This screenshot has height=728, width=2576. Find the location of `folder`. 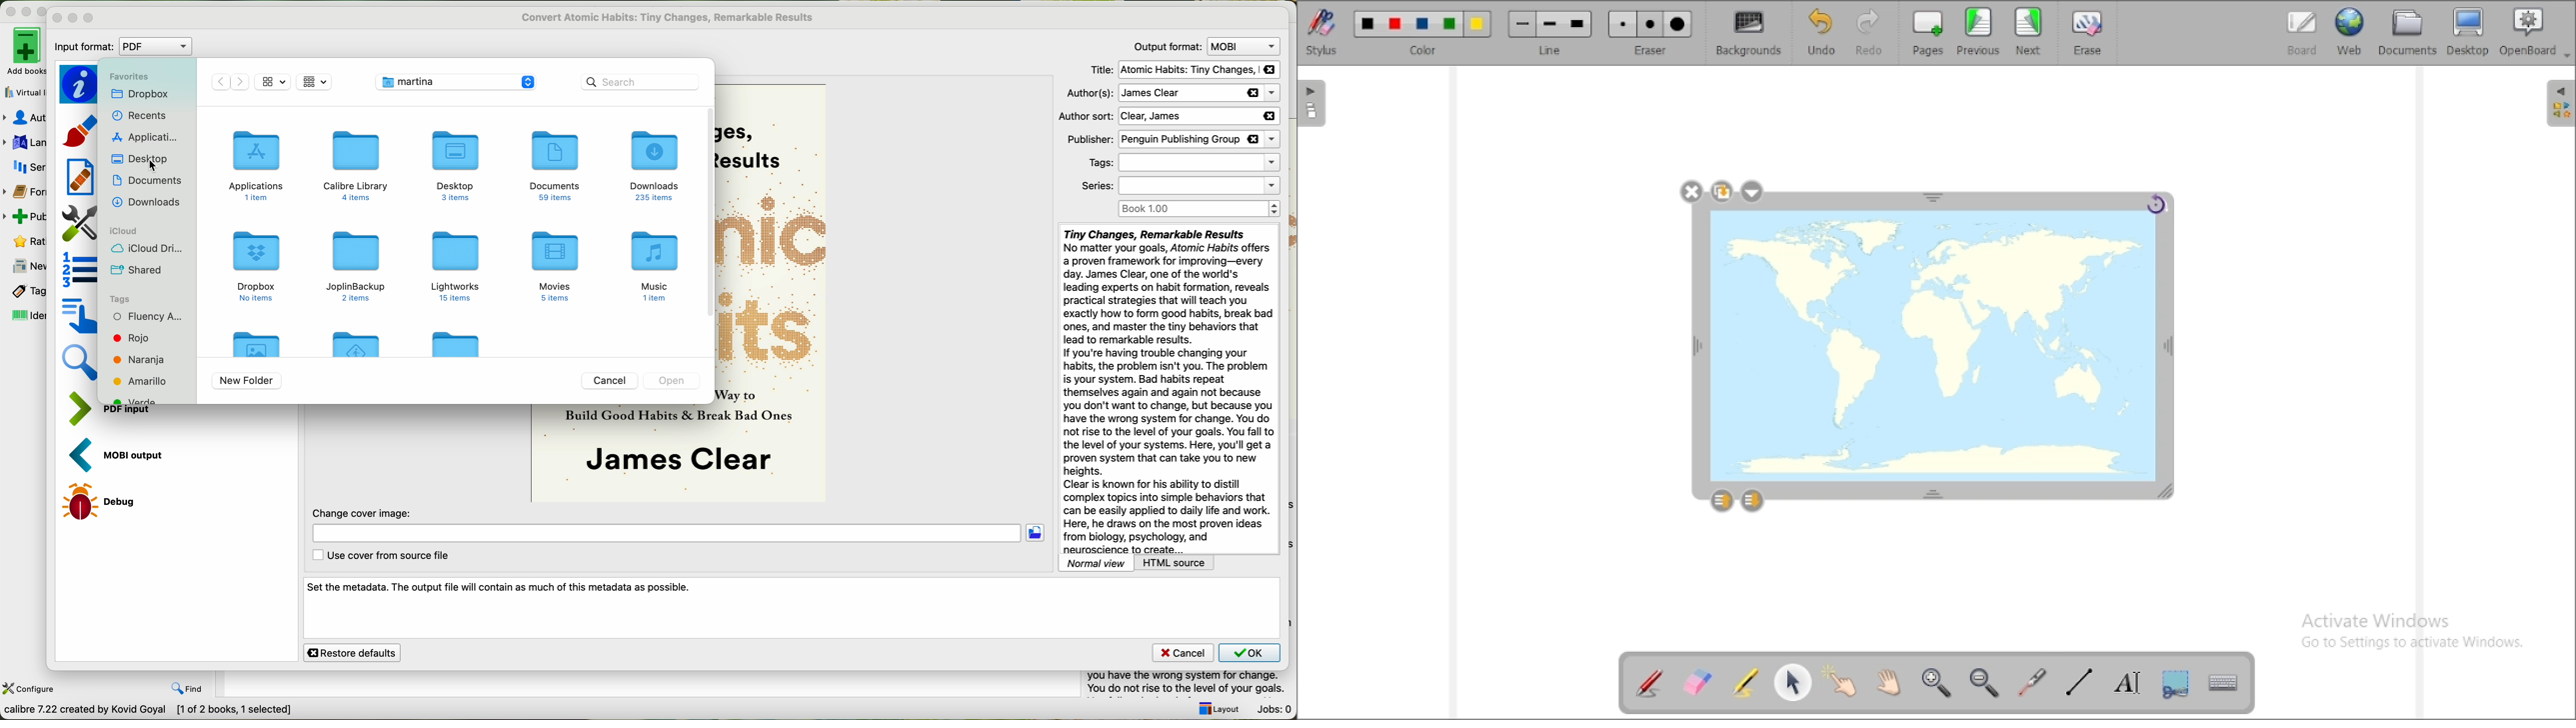

folder is located at coordinates (454, 341).